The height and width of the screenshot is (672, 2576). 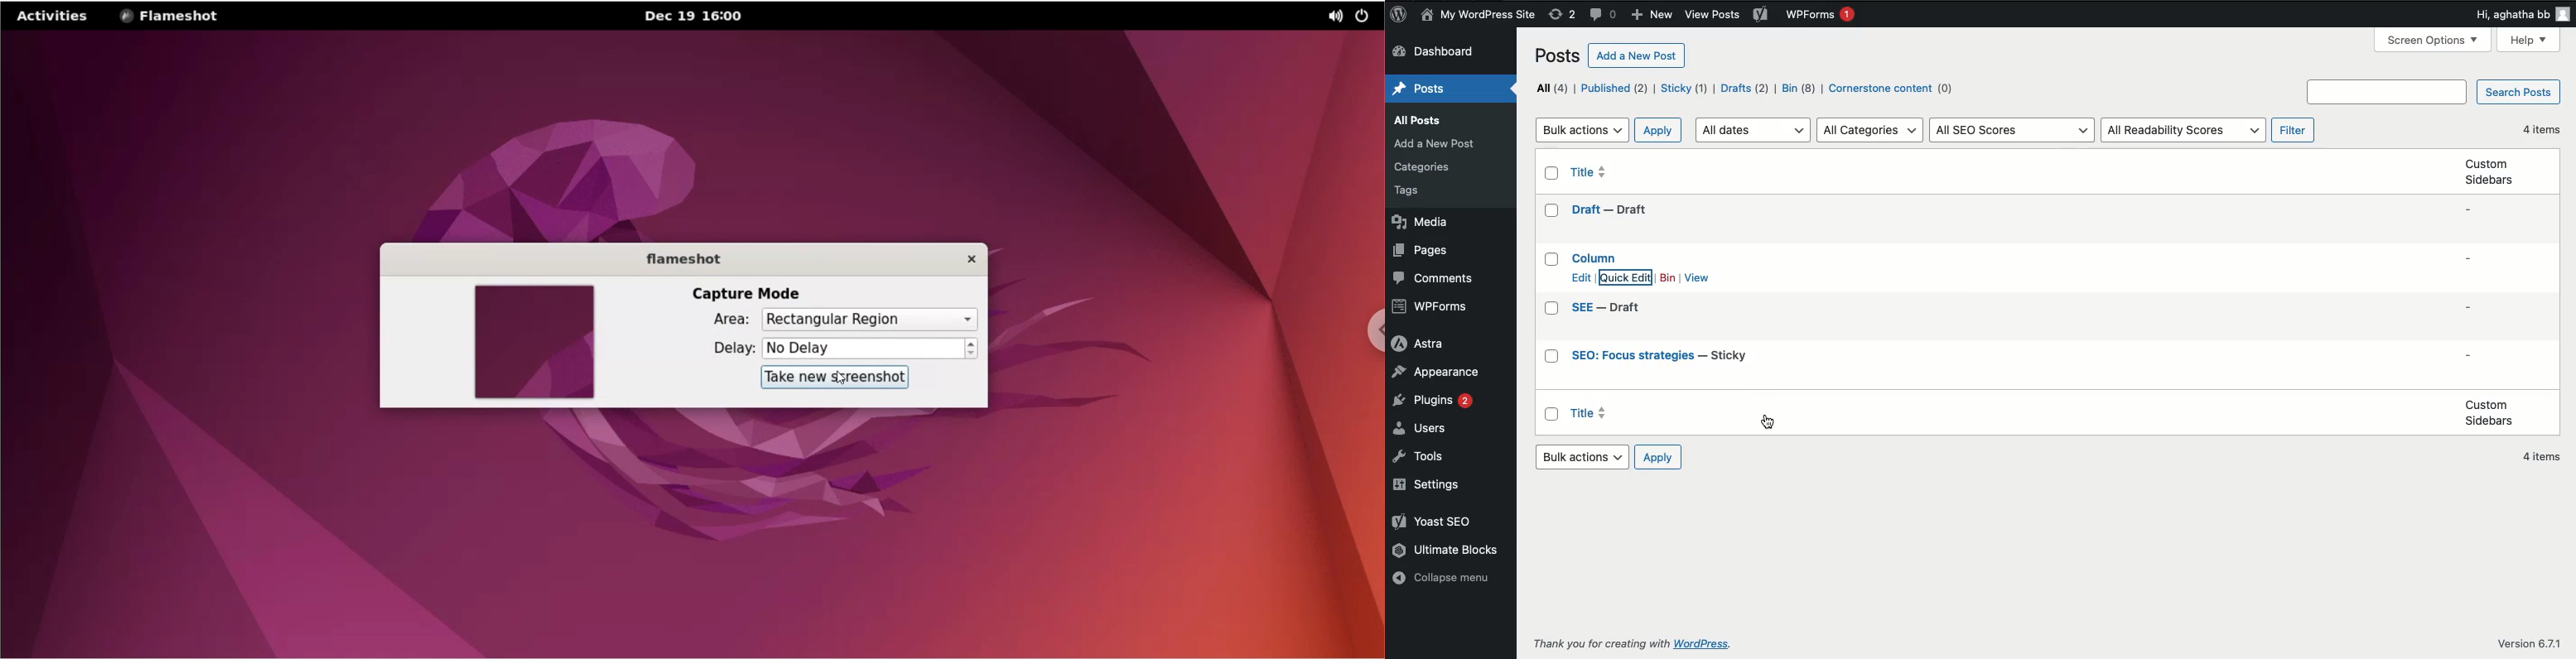 I want to click on Checkbox, so click(x=1551, y=291).